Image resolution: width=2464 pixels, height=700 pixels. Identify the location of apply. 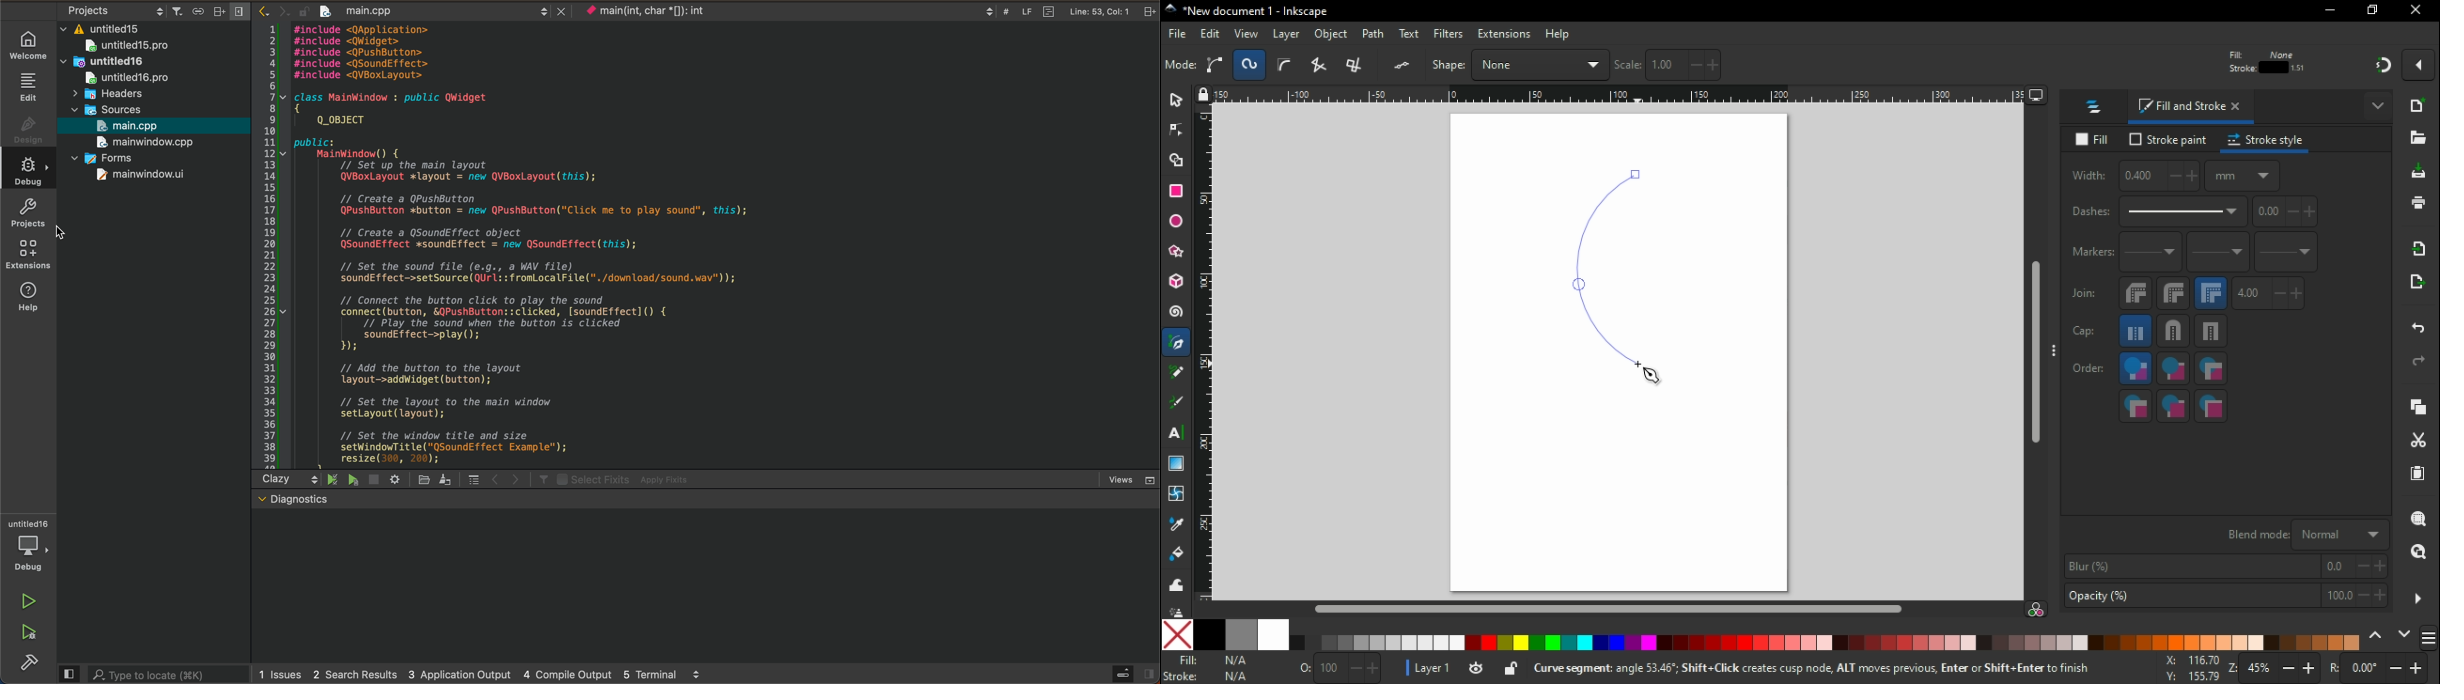
(624, 479).